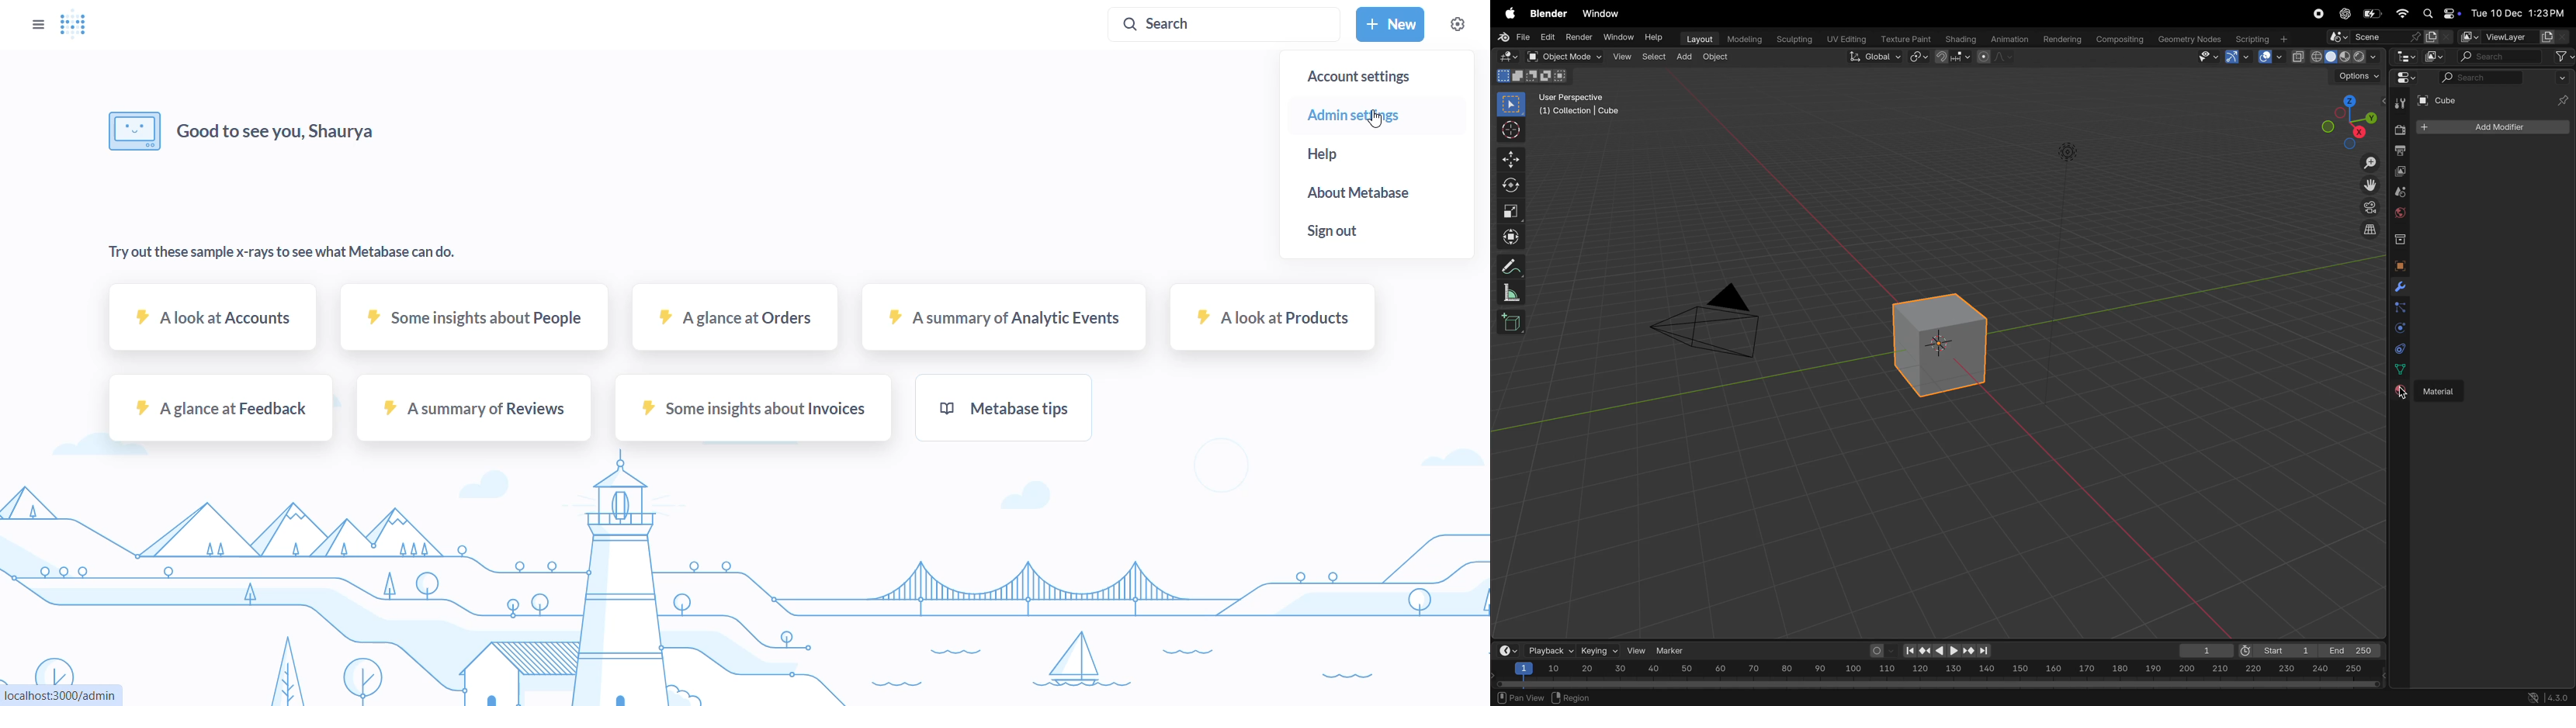 This screenshot has height=728, width=2576. What do you see at coordinates (2400, 306) in the screenshot?
I see `bound` at bounding box center [2400, 306].